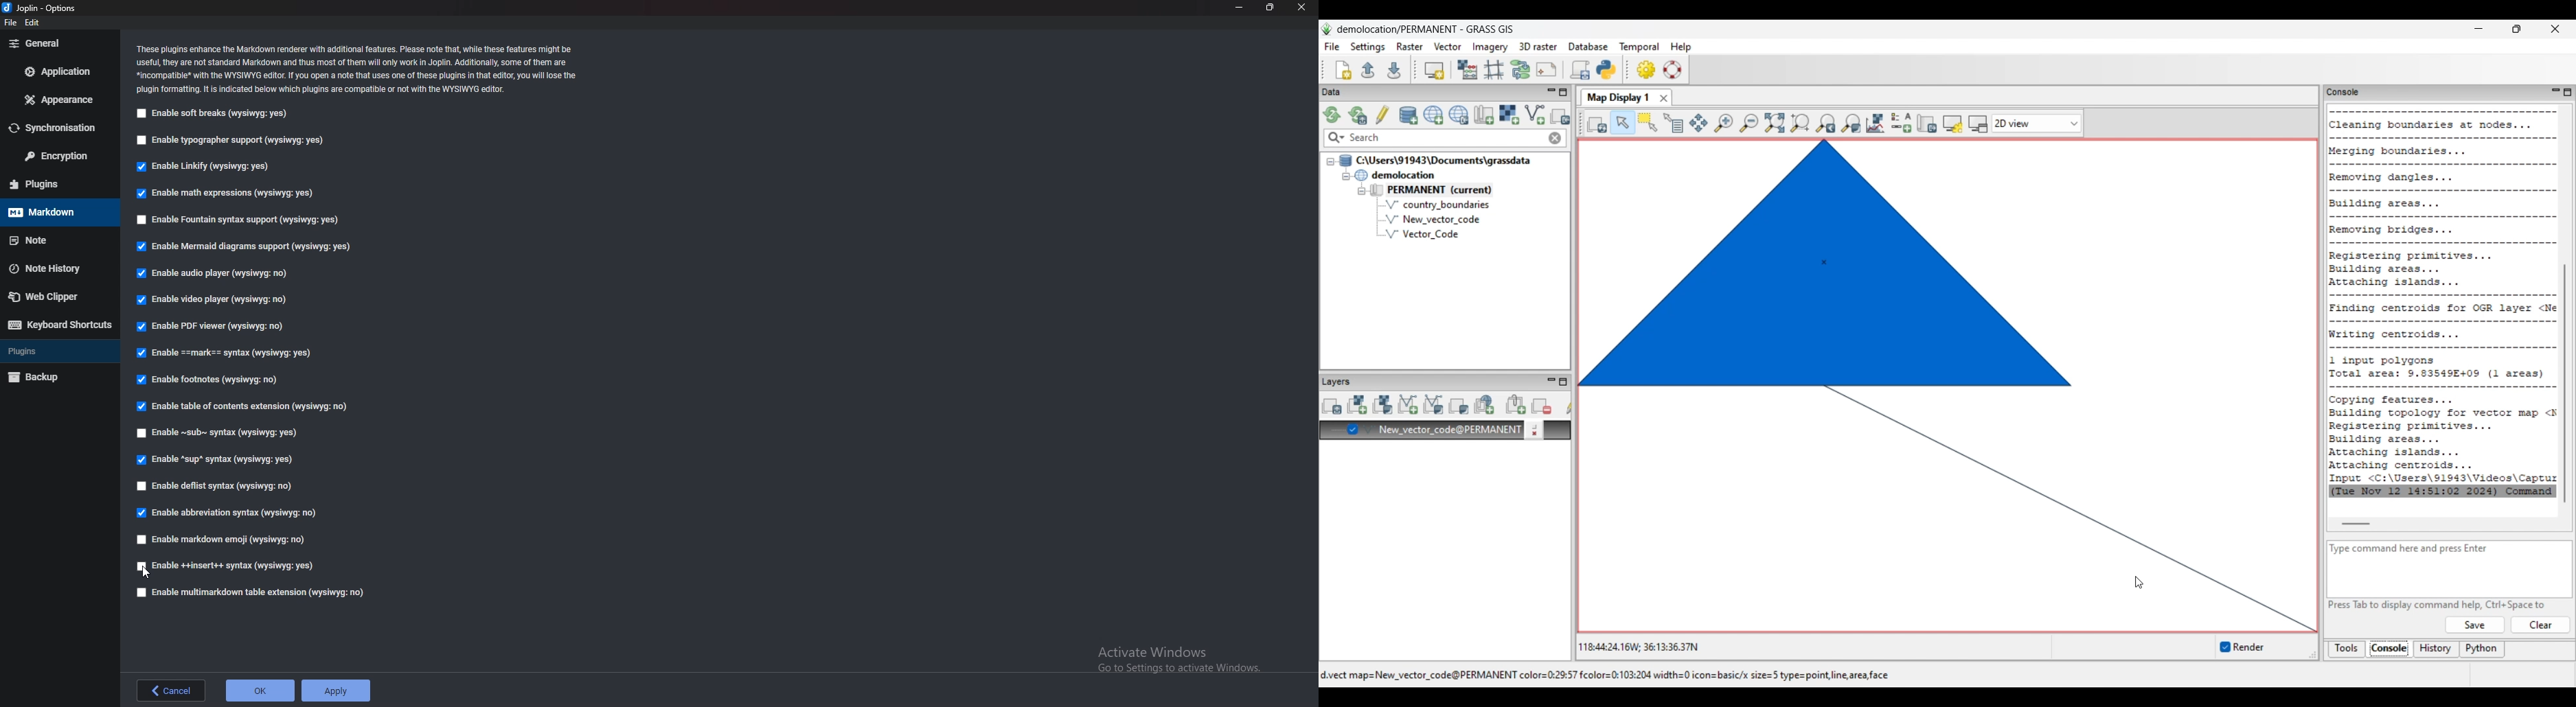 Image resolution: width=2576 pixels, height=728 pixels. I want to click on Enable deflist syntax (wysiwyg: no), so click(217, 487).